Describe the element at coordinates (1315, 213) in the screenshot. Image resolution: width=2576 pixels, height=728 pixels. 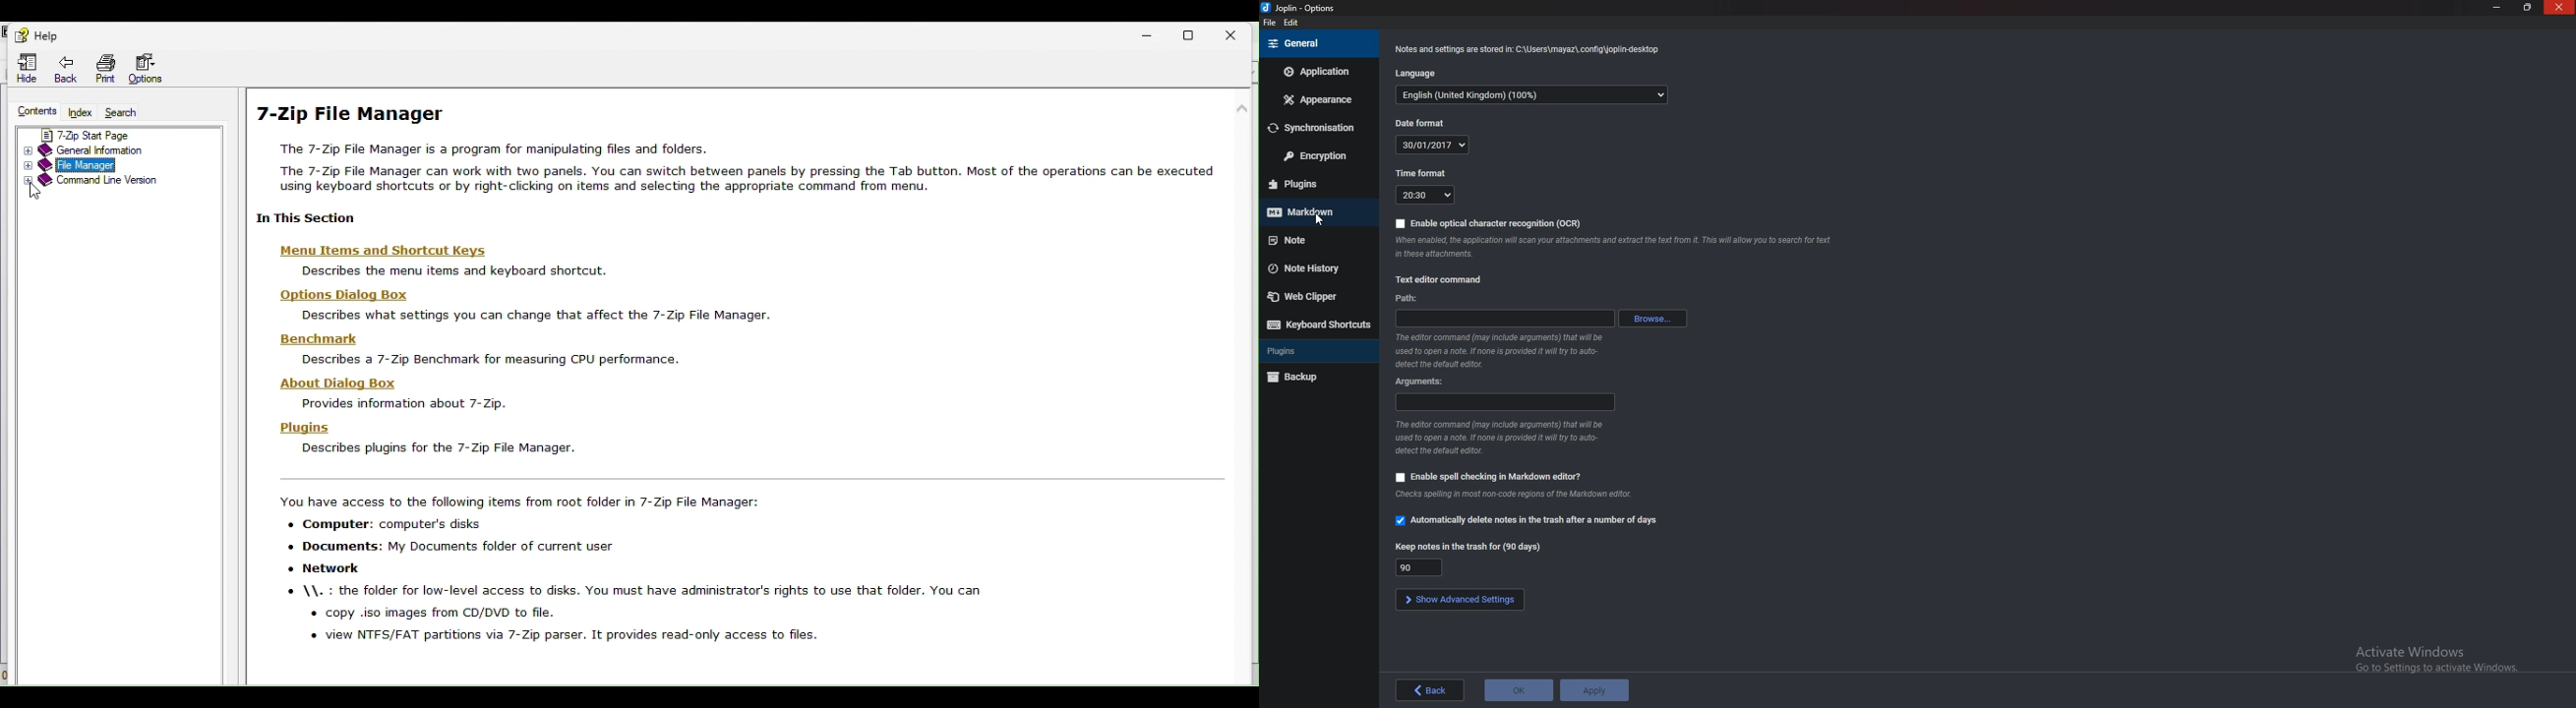
I see `Mark down` at that location.